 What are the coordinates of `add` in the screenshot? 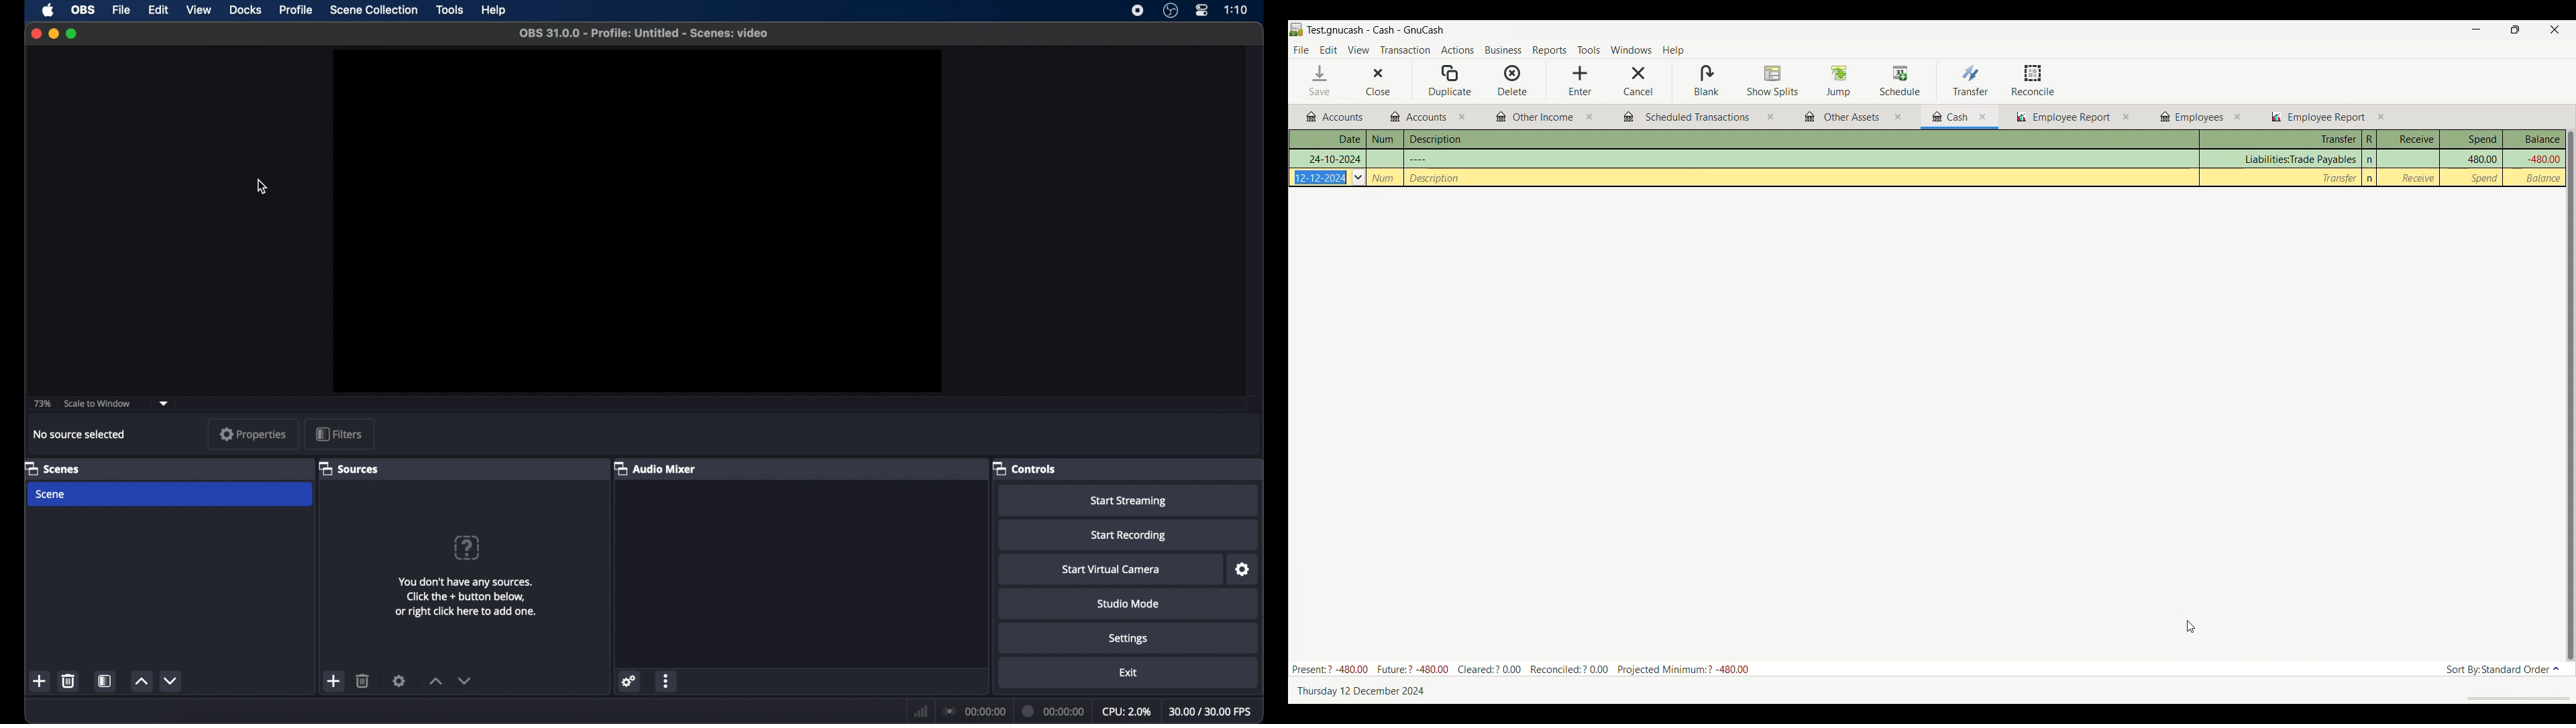 It's located at (41, 681).